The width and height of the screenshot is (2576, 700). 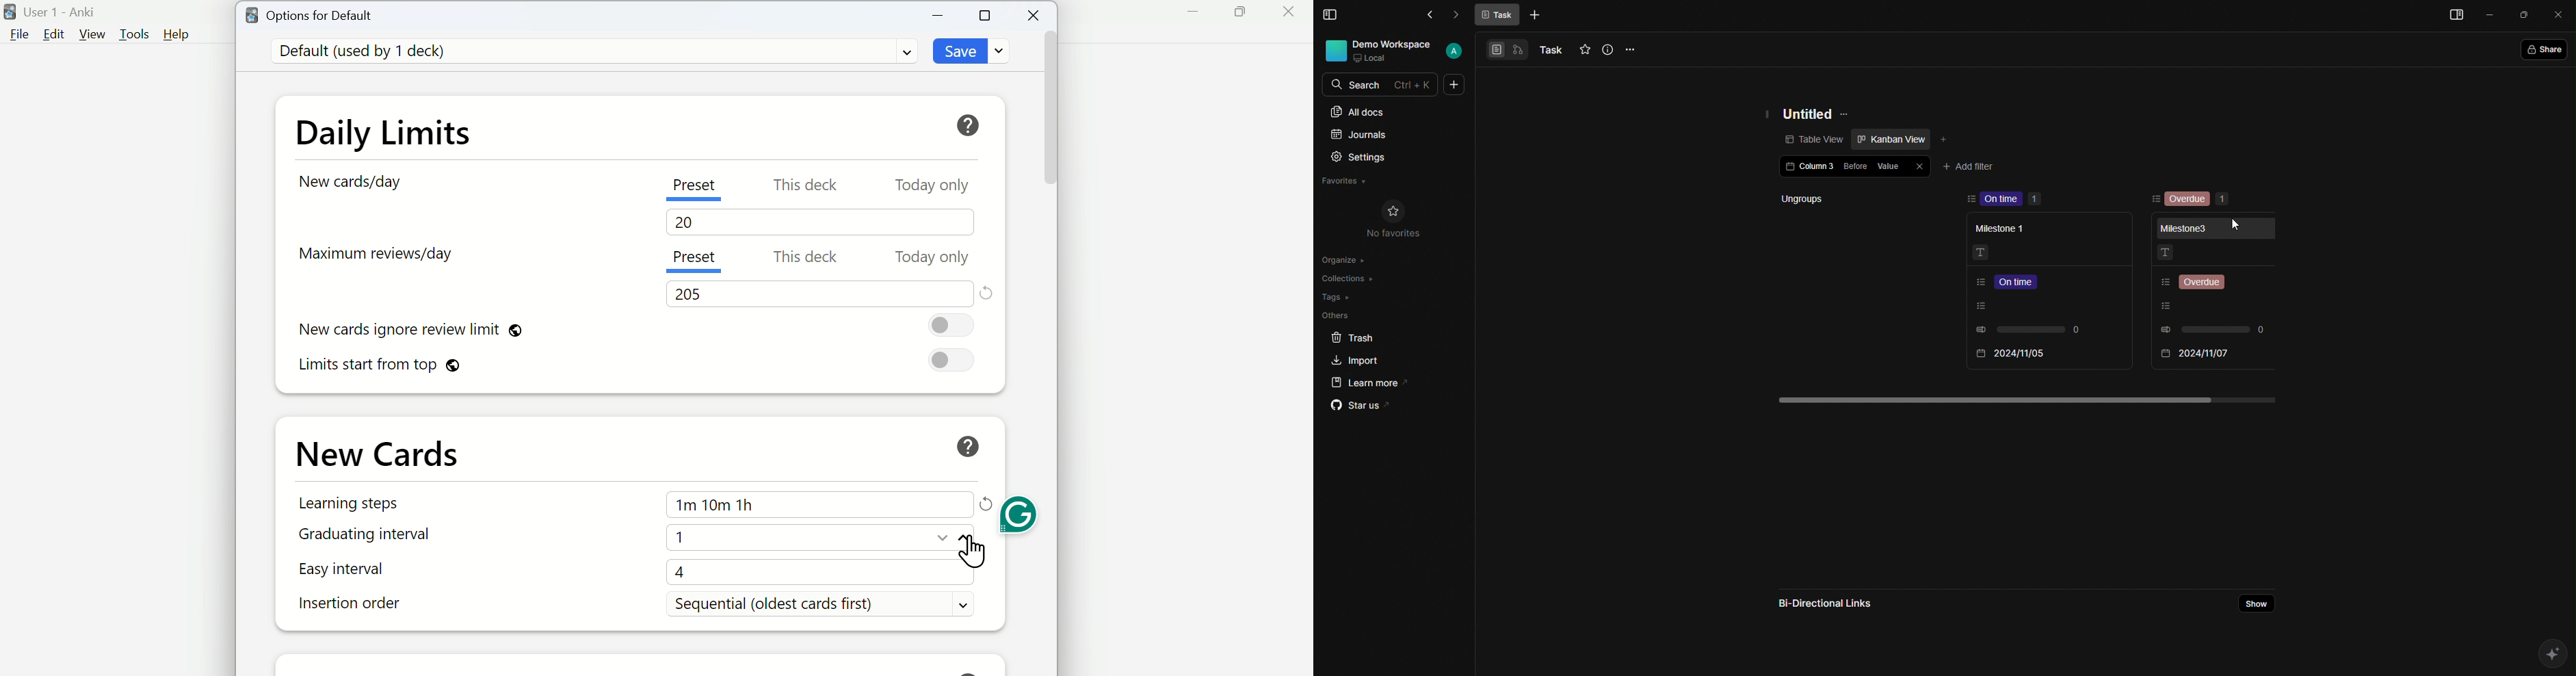 What do you see at coordinates (1358, 157) in the screenshot?
I see `Settings` at bounding box center [1358, 157].